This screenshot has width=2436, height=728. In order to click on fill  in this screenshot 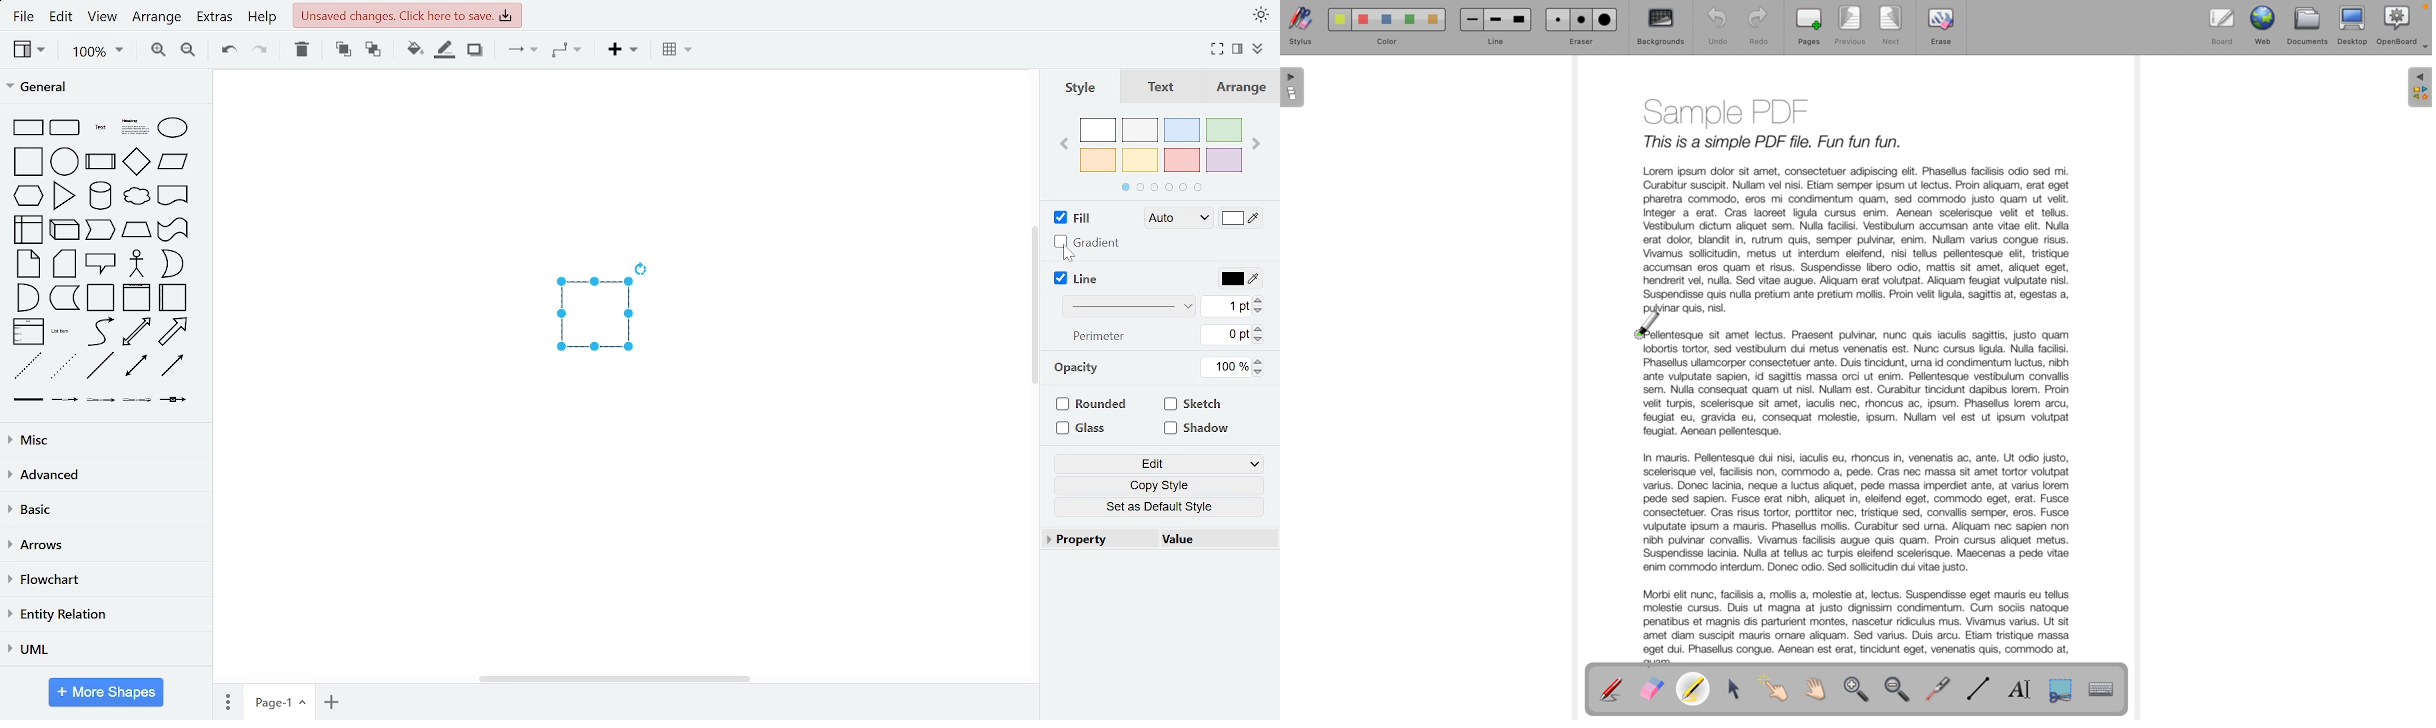, I will do `click(1078, 219)`.